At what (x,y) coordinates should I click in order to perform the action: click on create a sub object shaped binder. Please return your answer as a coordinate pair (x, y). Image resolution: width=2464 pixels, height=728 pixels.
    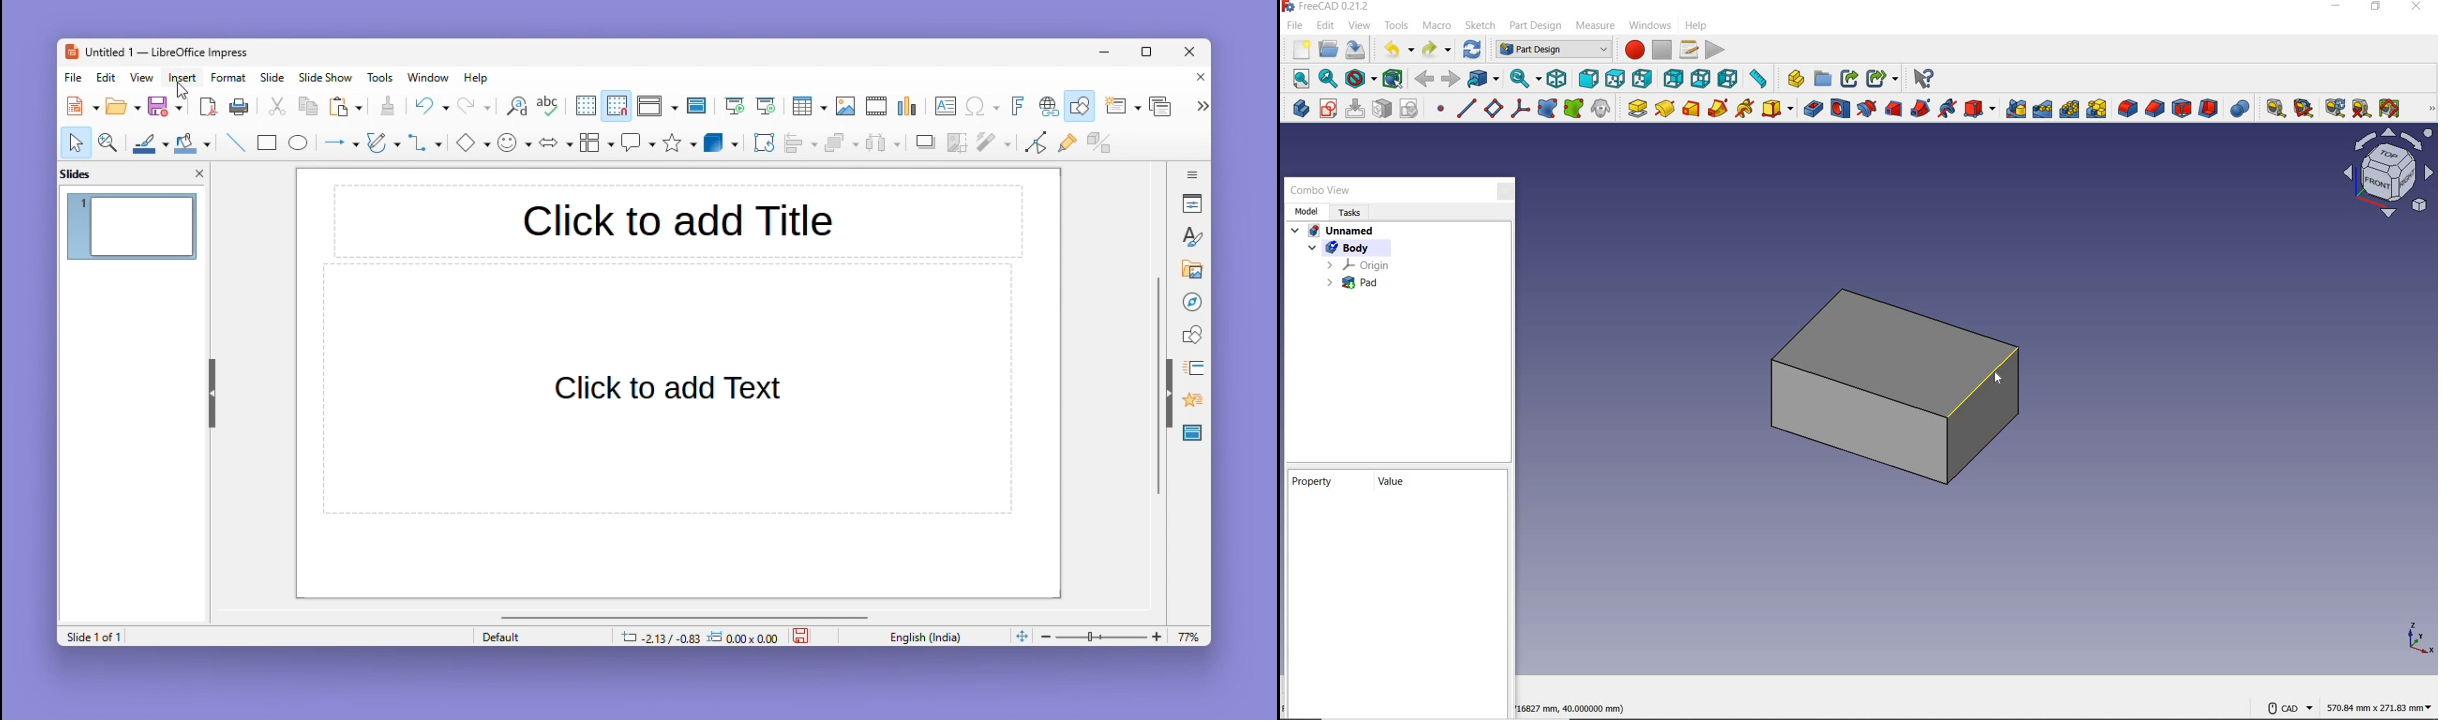
    Looking at the image, I should click on (1574, 108).